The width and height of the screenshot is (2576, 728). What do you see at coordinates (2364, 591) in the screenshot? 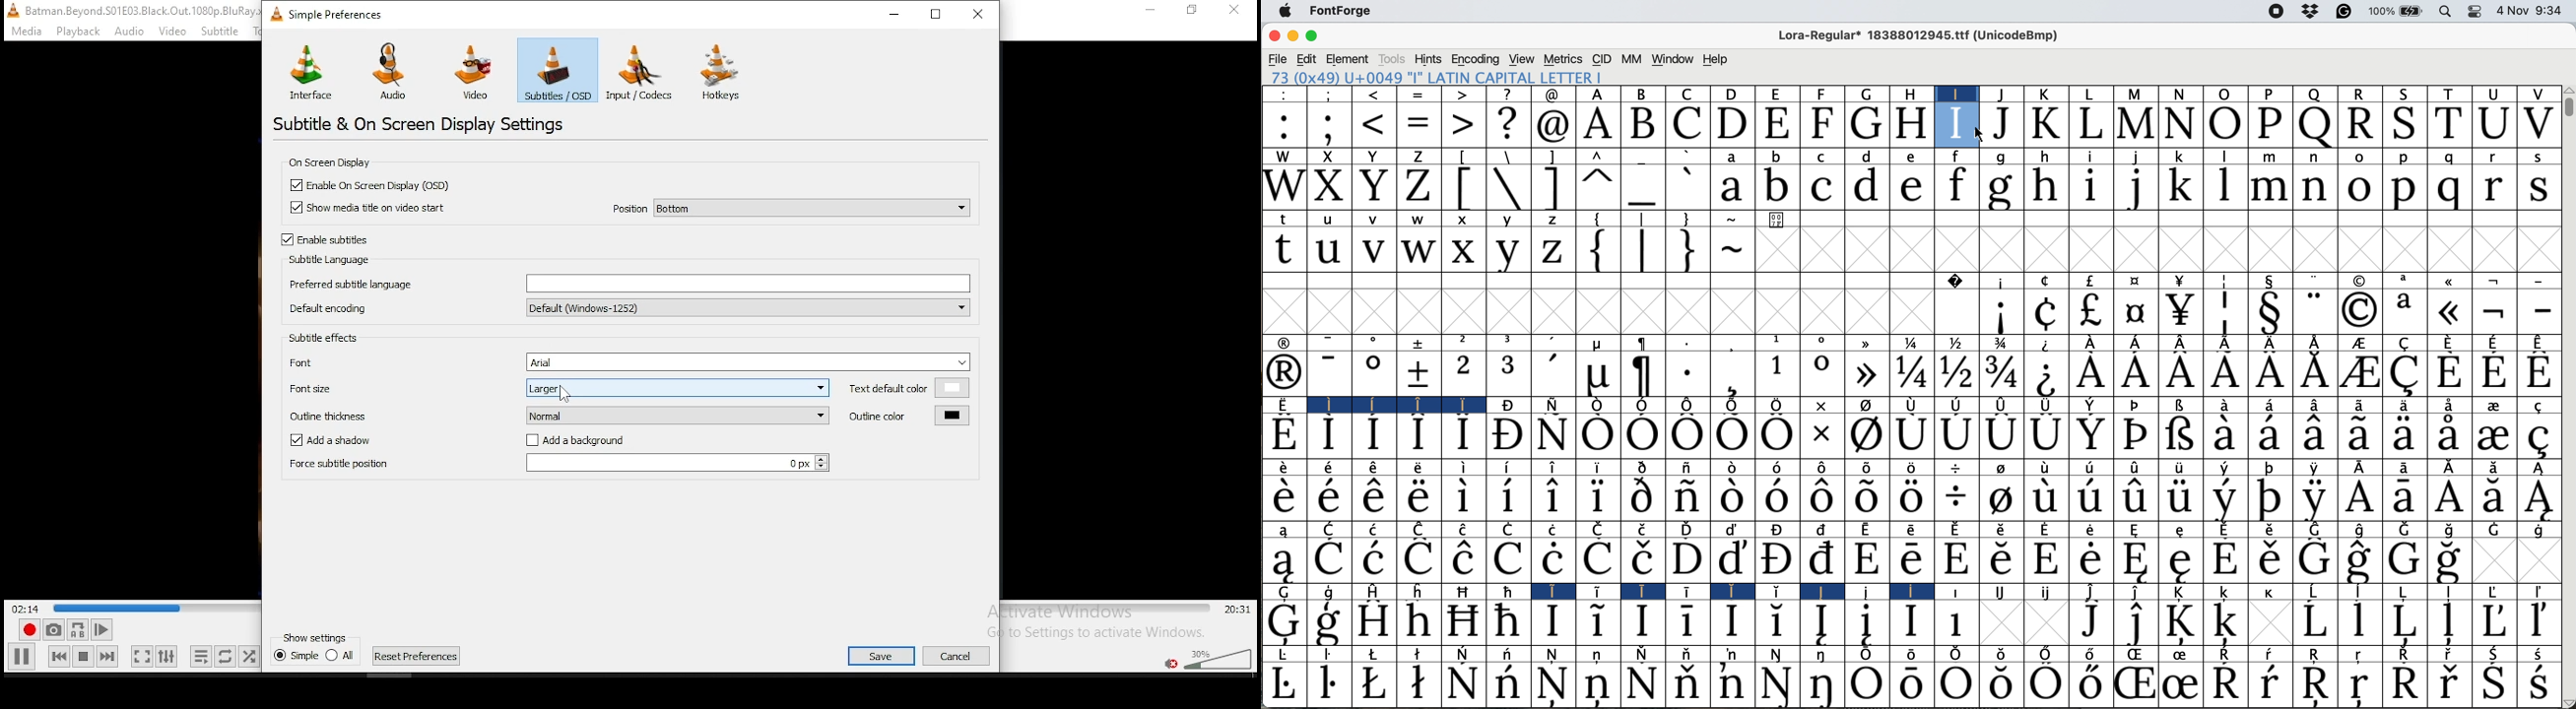
I see `Symbol` at bounding box center [2364, 591].